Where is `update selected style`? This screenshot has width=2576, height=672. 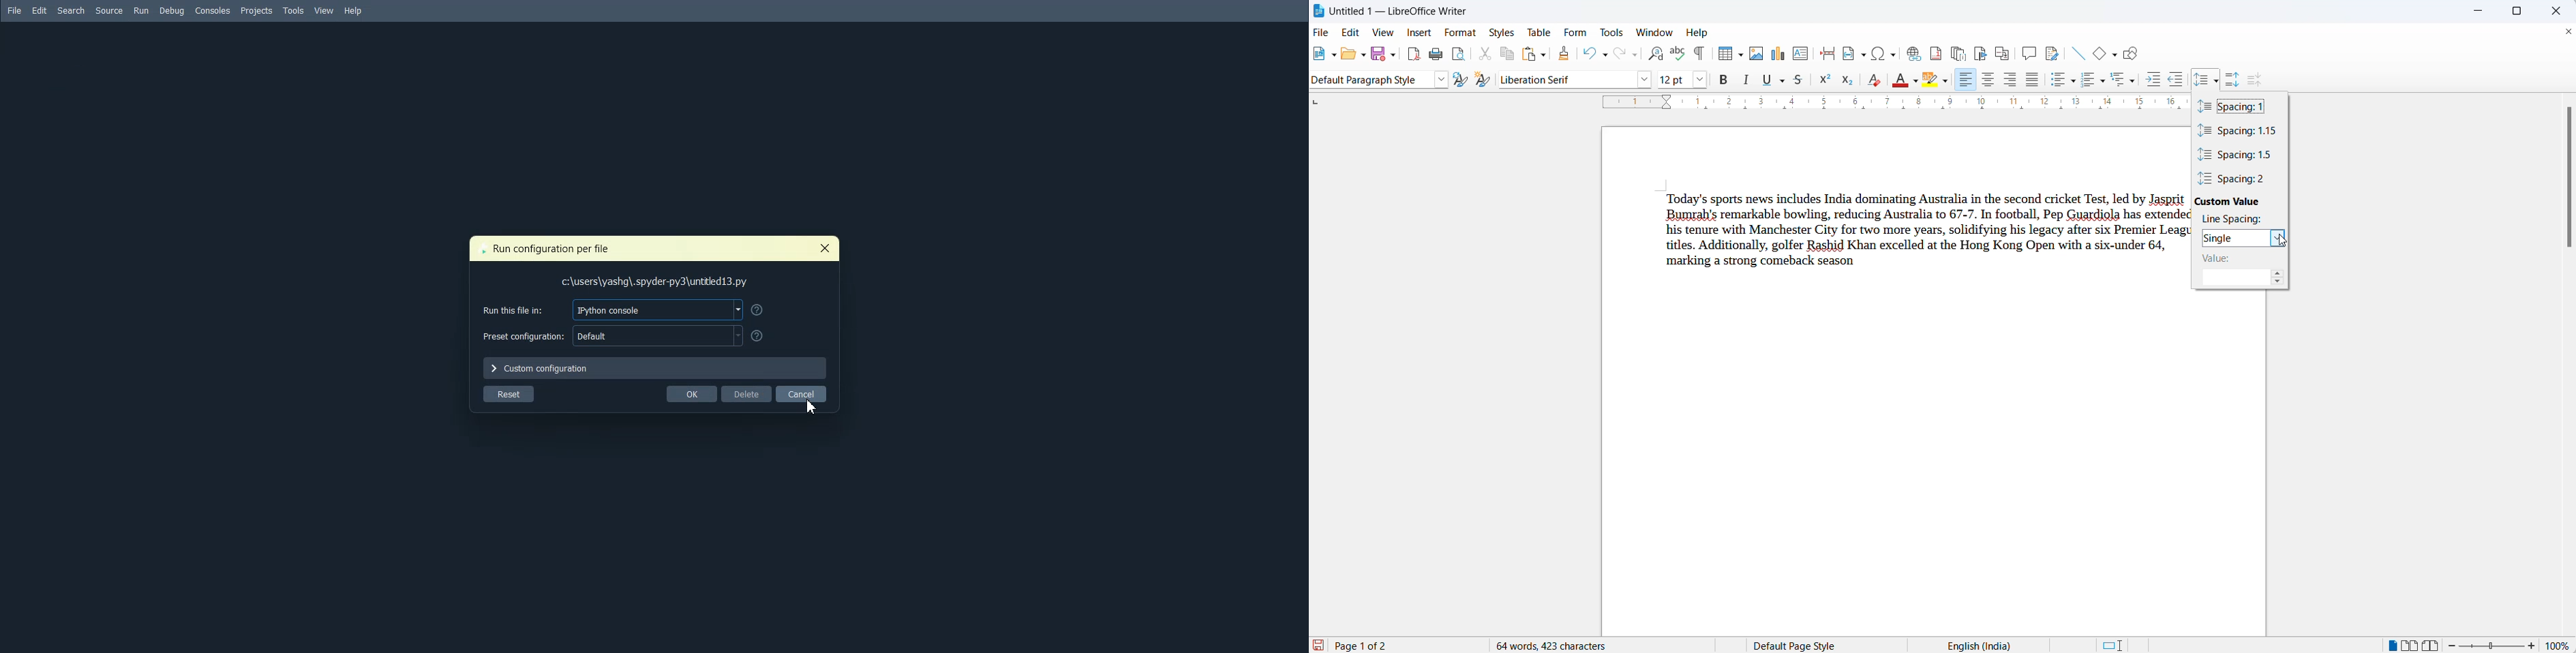 update selected style is located at coordinates (1458, 79).